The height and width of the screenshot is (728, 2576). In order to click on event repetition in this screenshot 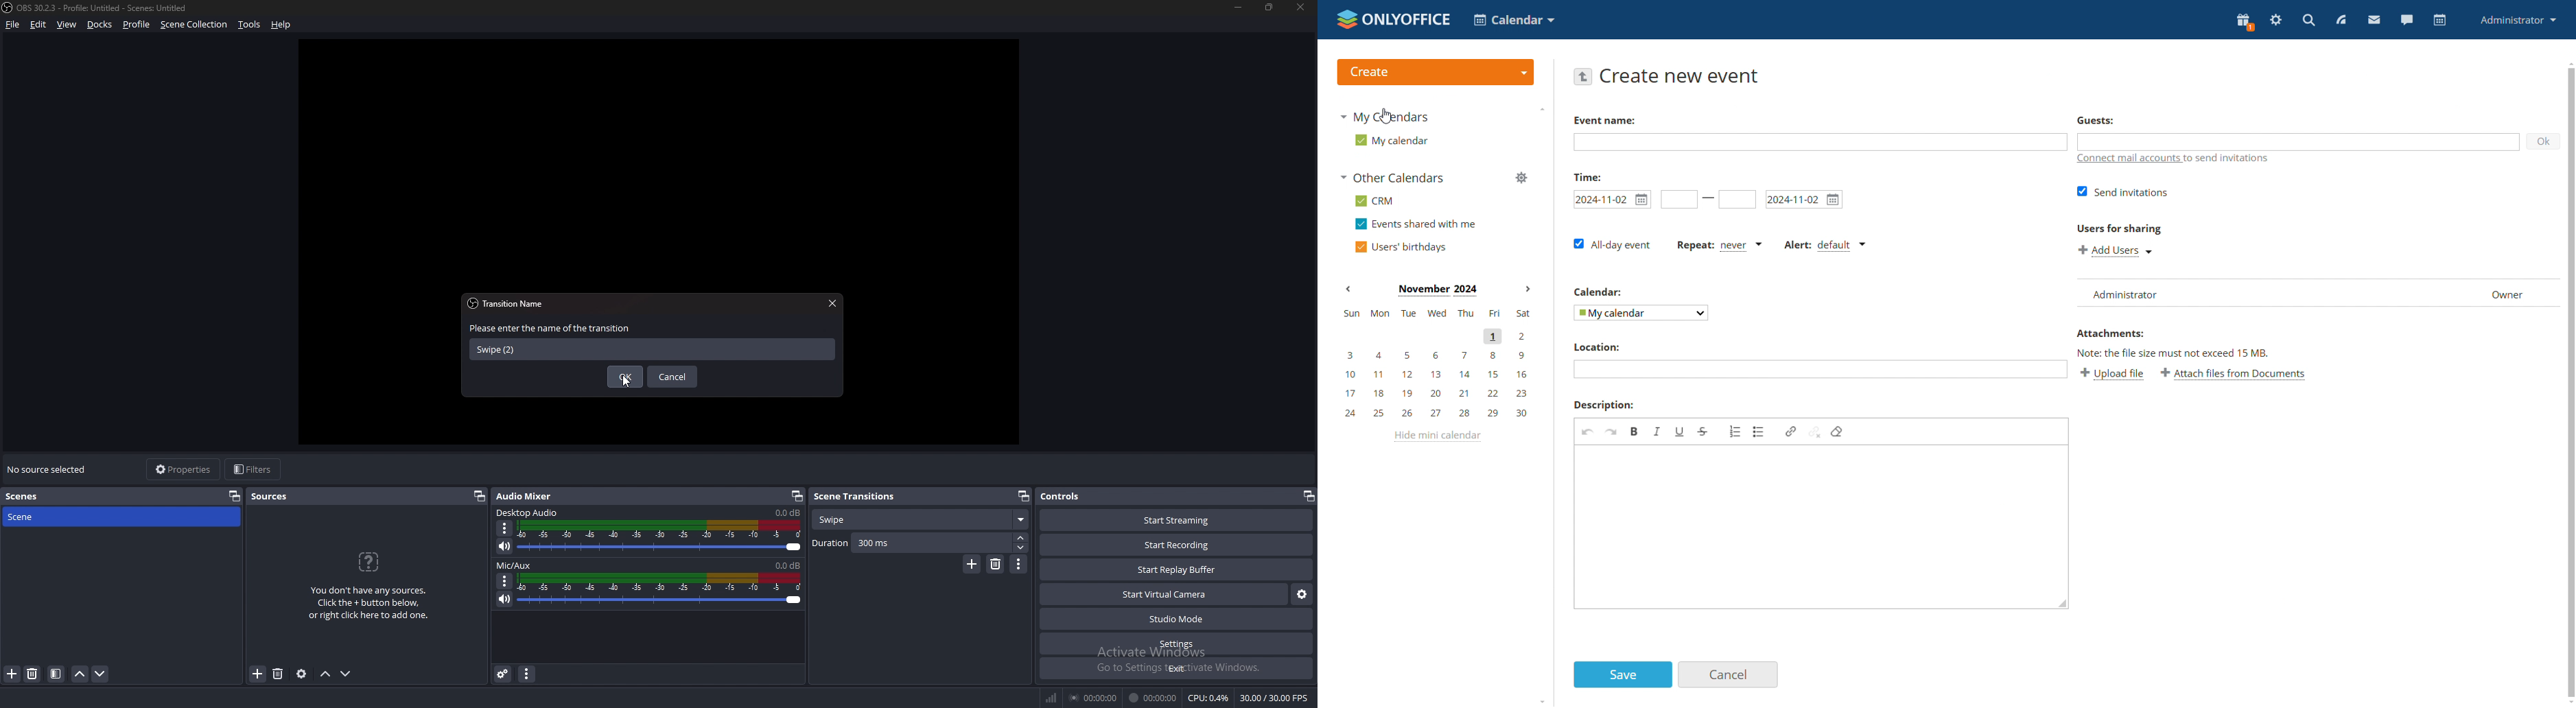, I will do `click(1719, 246)`.